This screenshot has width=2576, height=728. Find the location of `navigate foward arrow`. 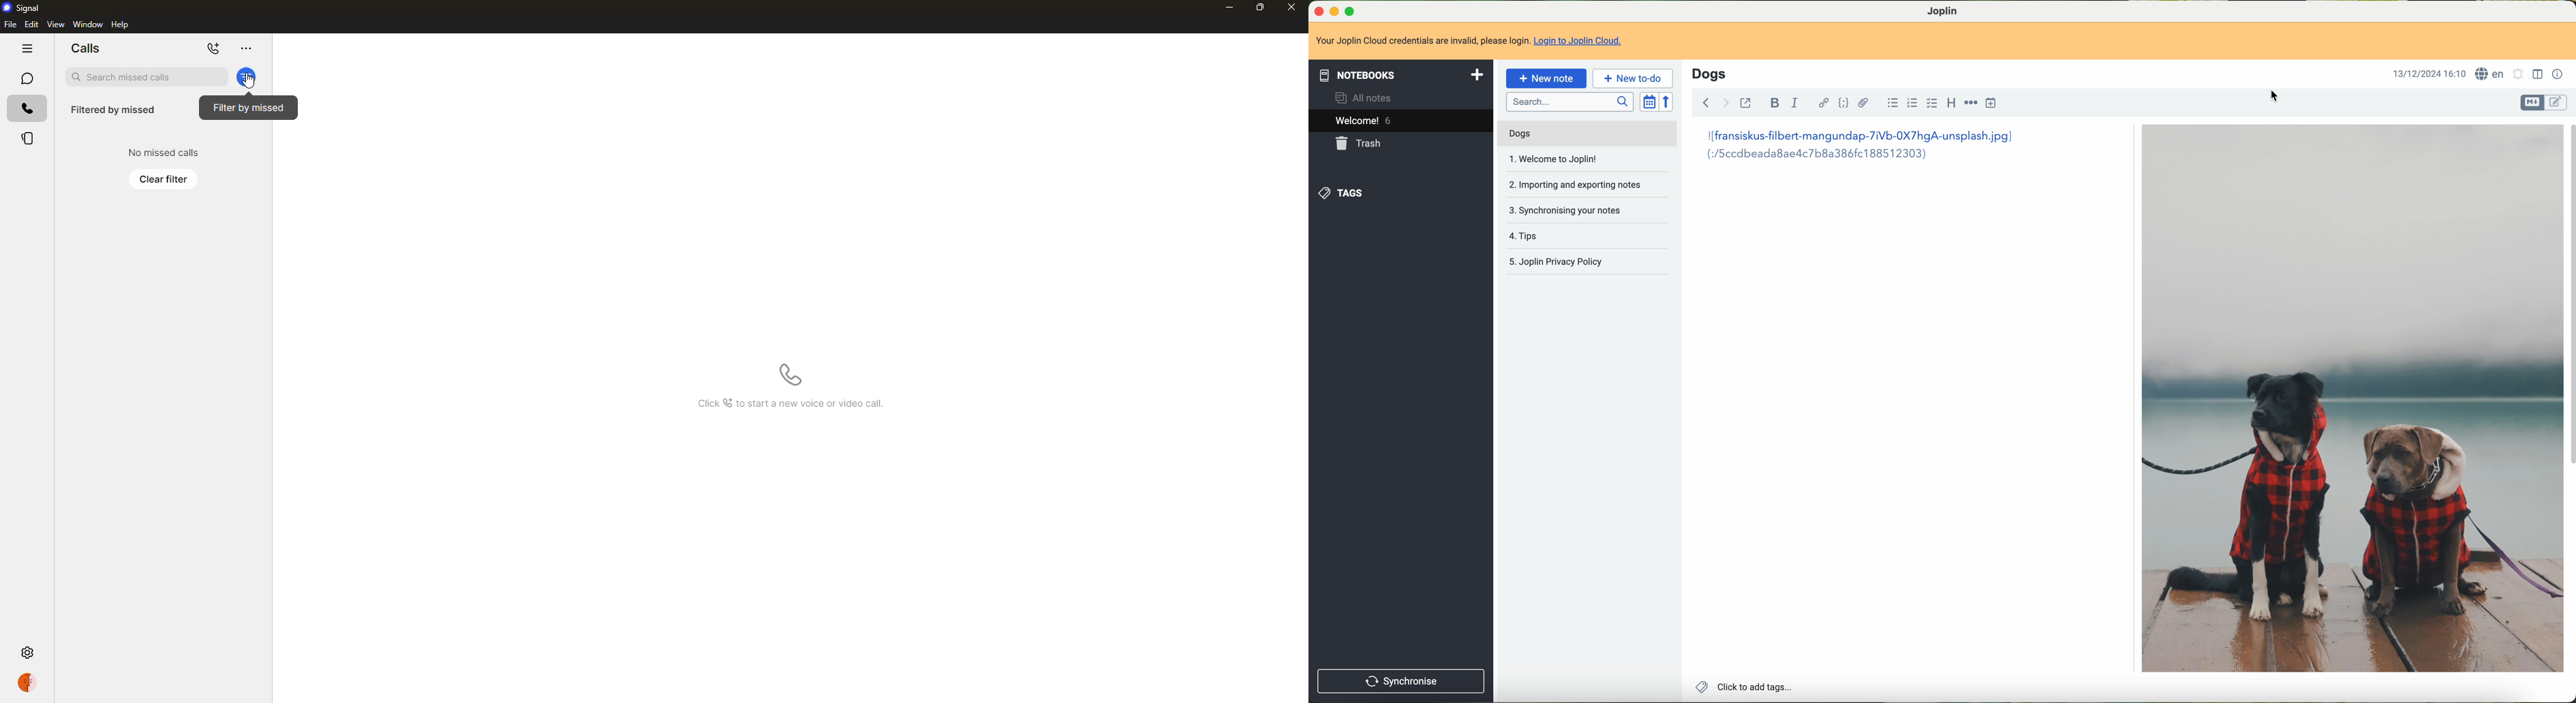

navigate foward arrow is located at coordinates (1724, 102).